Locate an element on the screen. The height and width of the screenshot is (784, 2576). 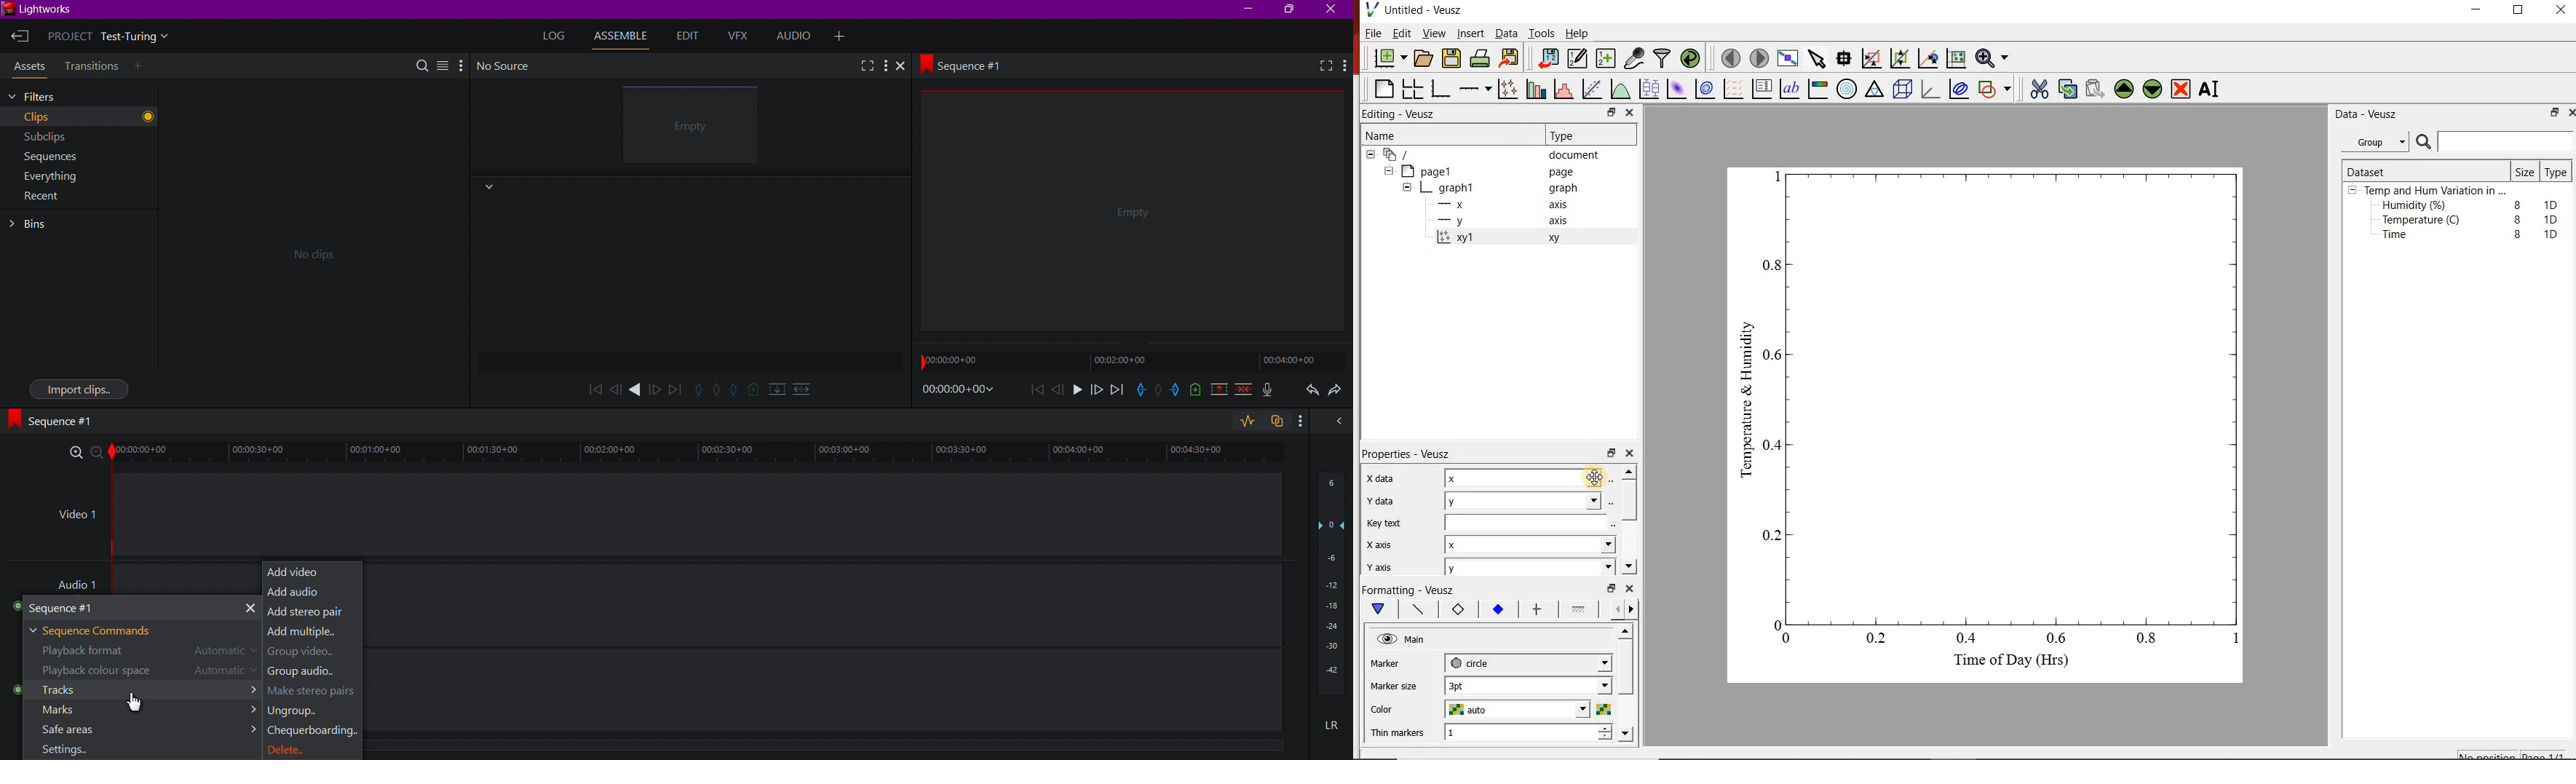
Cursor is located at coordinates (1566, 476).